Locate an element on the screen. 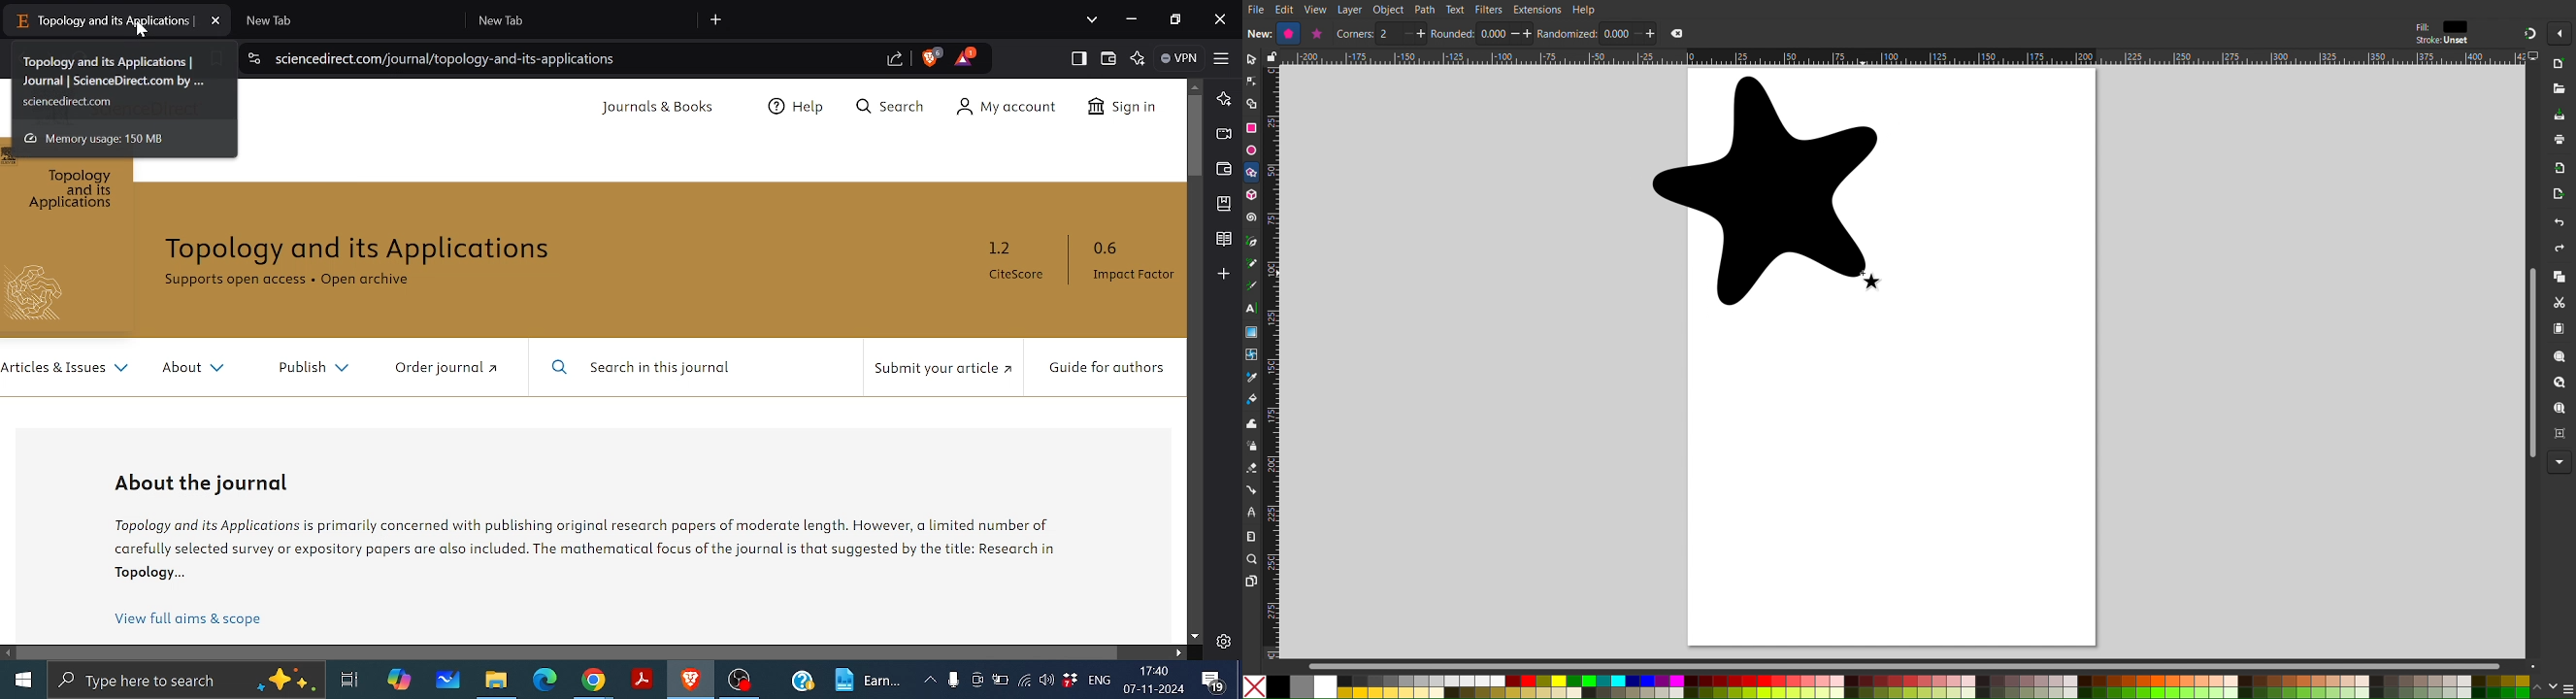 The height and width of the screenshot is (700, 2576). Text is located at coordinates (1454, 8).